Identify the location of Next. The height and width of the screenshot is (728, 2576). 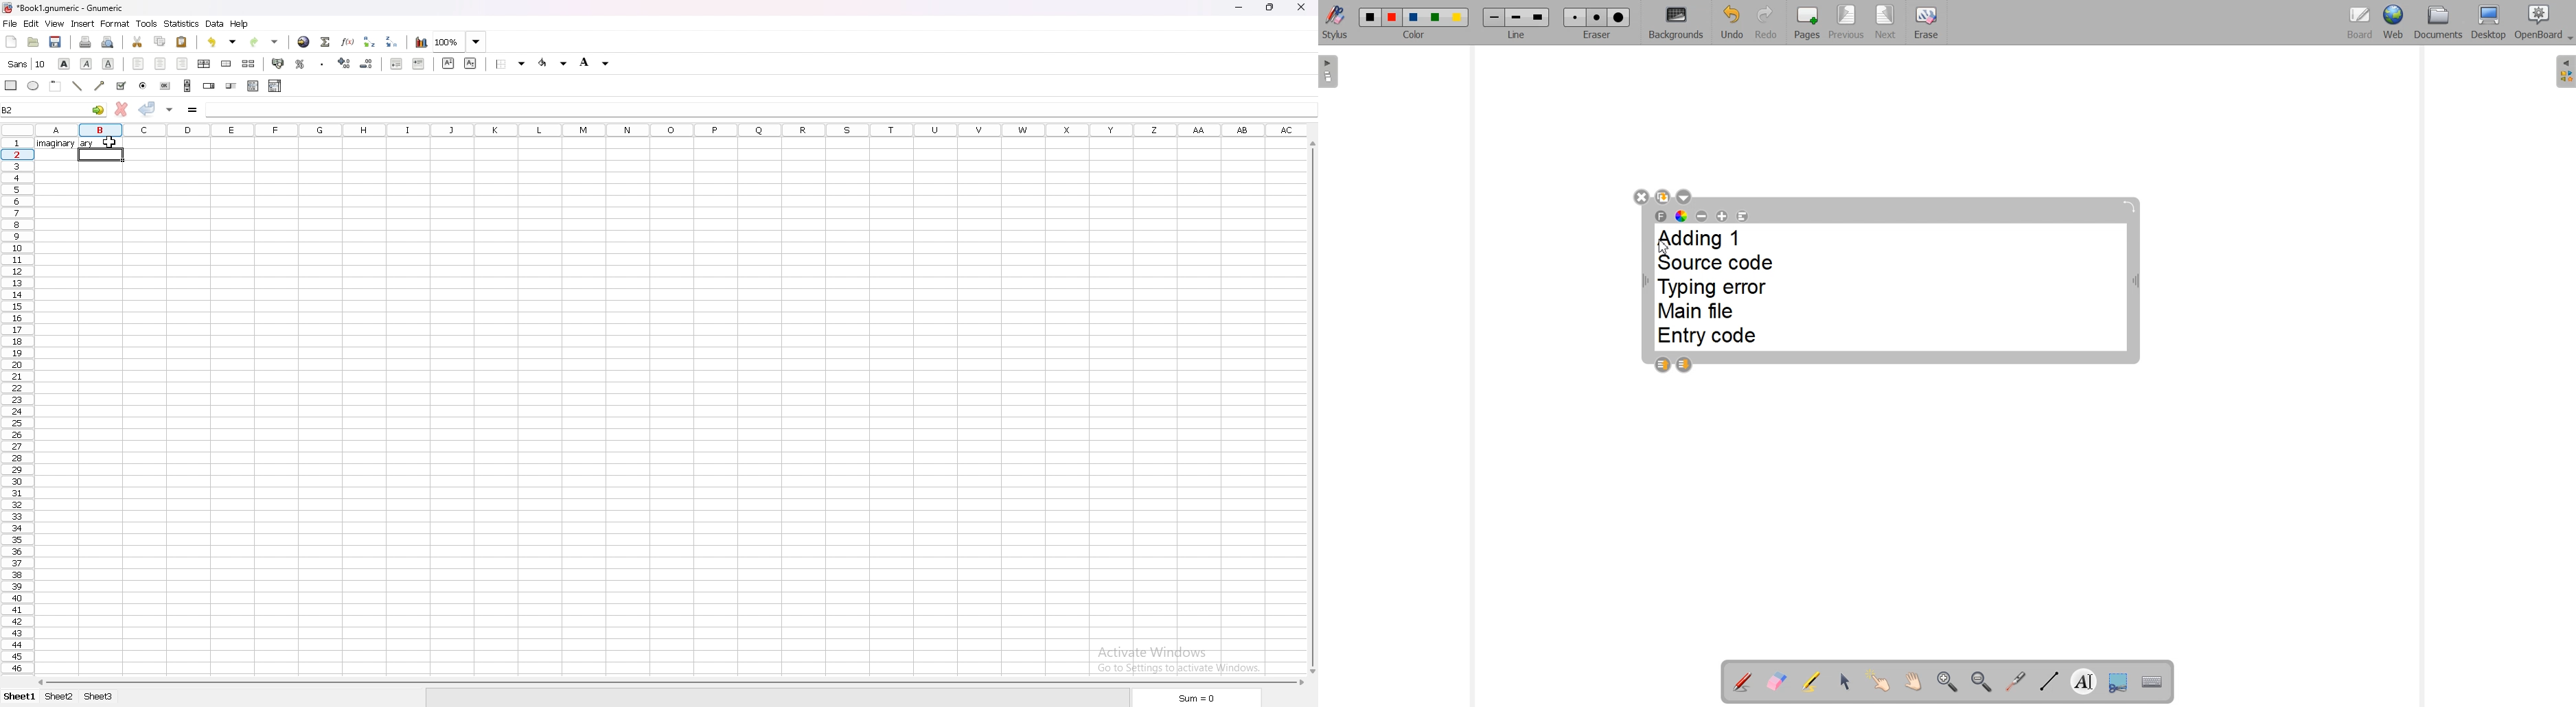
(1885, 22).